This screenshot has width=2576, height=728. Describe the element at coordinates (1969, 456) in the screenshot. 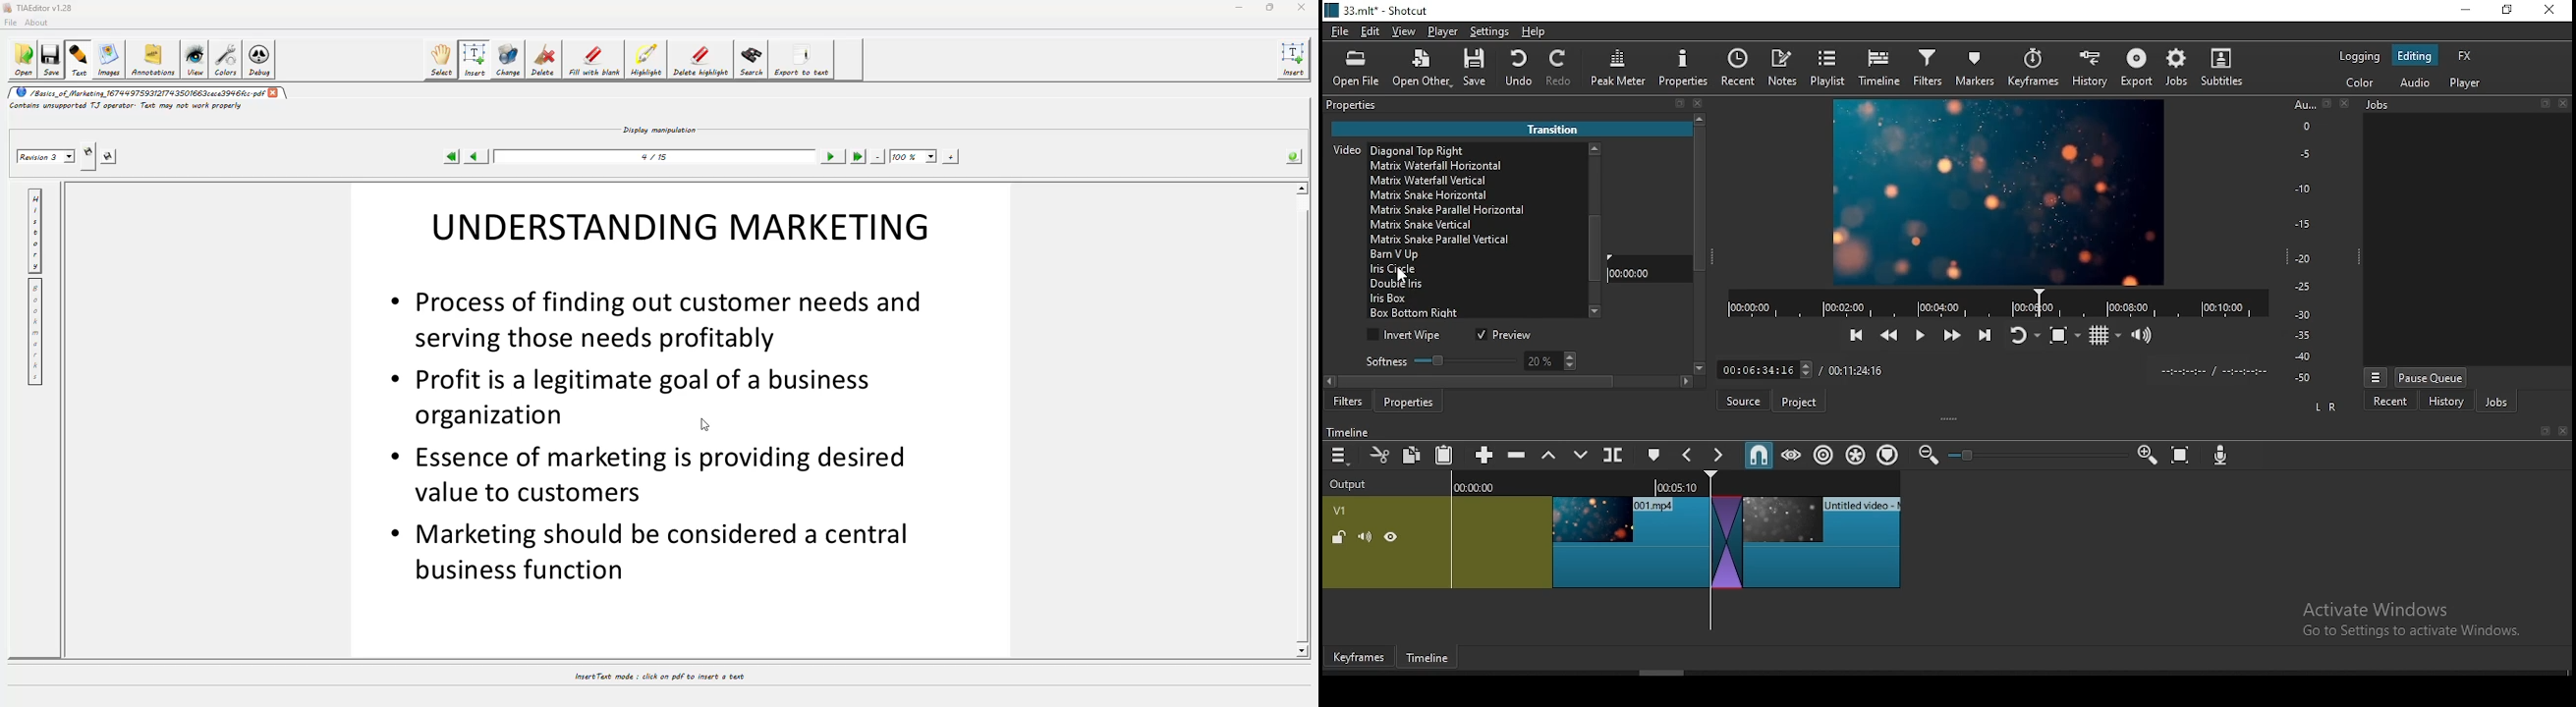

I see `` at that location.